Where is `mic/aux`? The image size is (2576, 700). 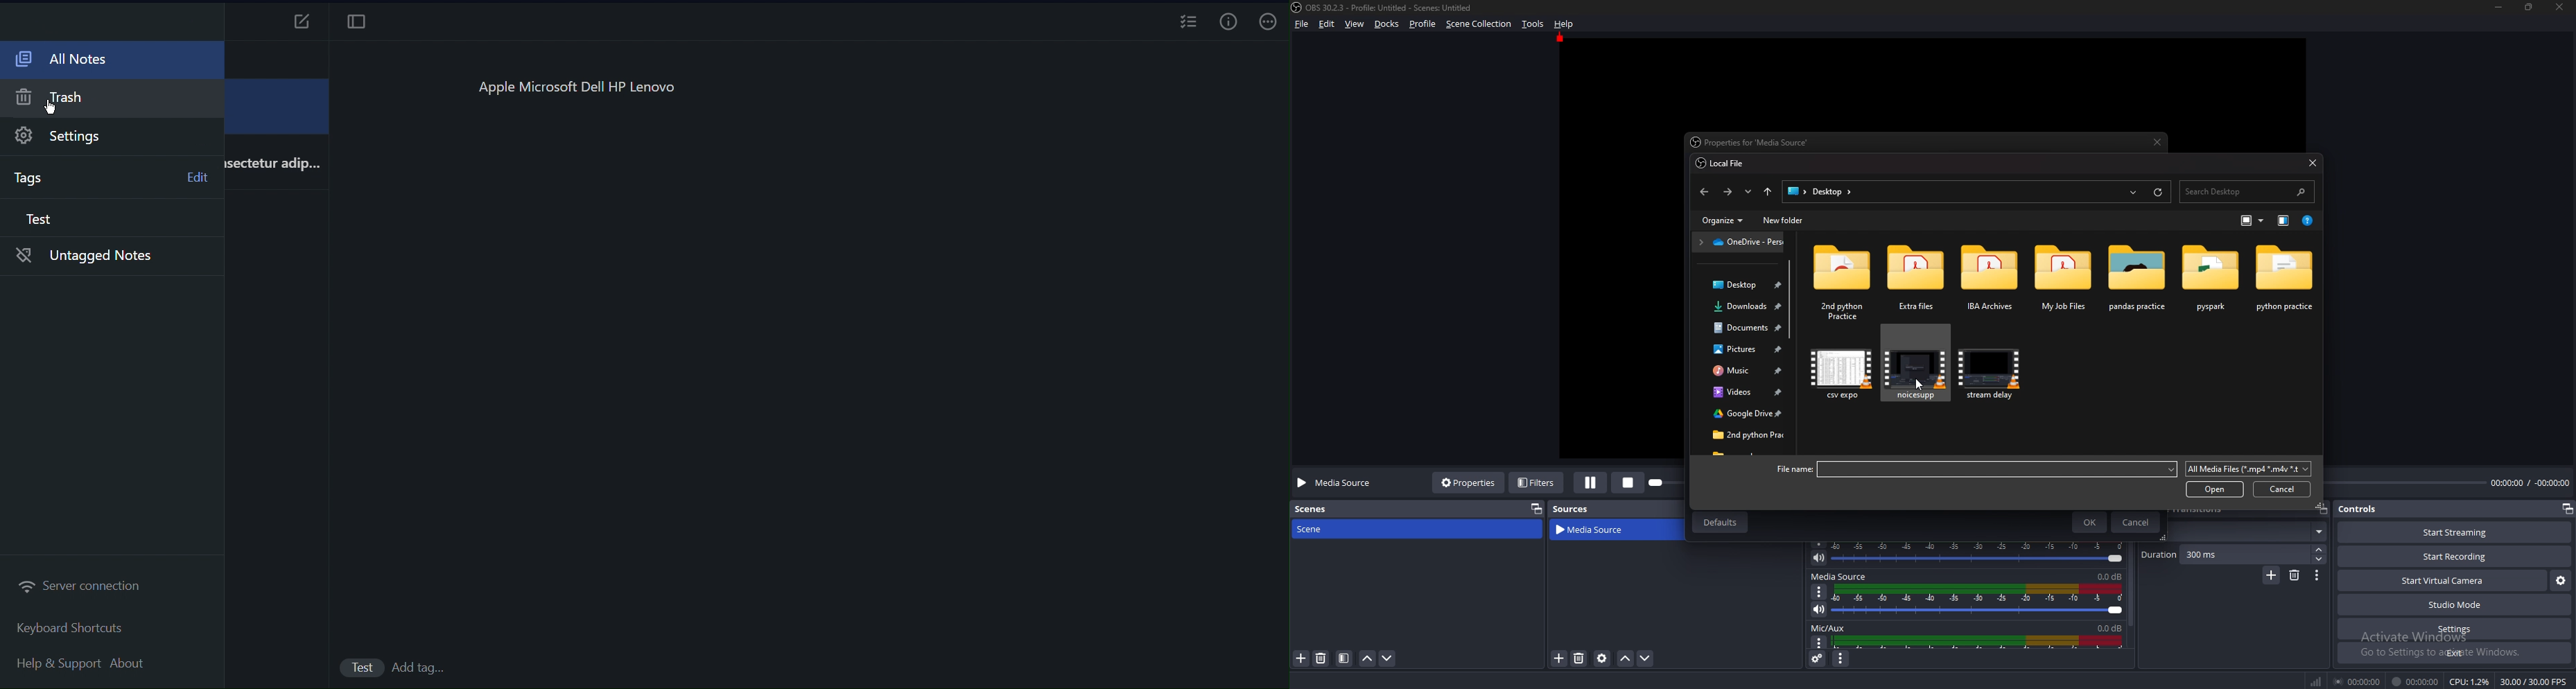
mic/aux is located at coordinates (1830, 627).